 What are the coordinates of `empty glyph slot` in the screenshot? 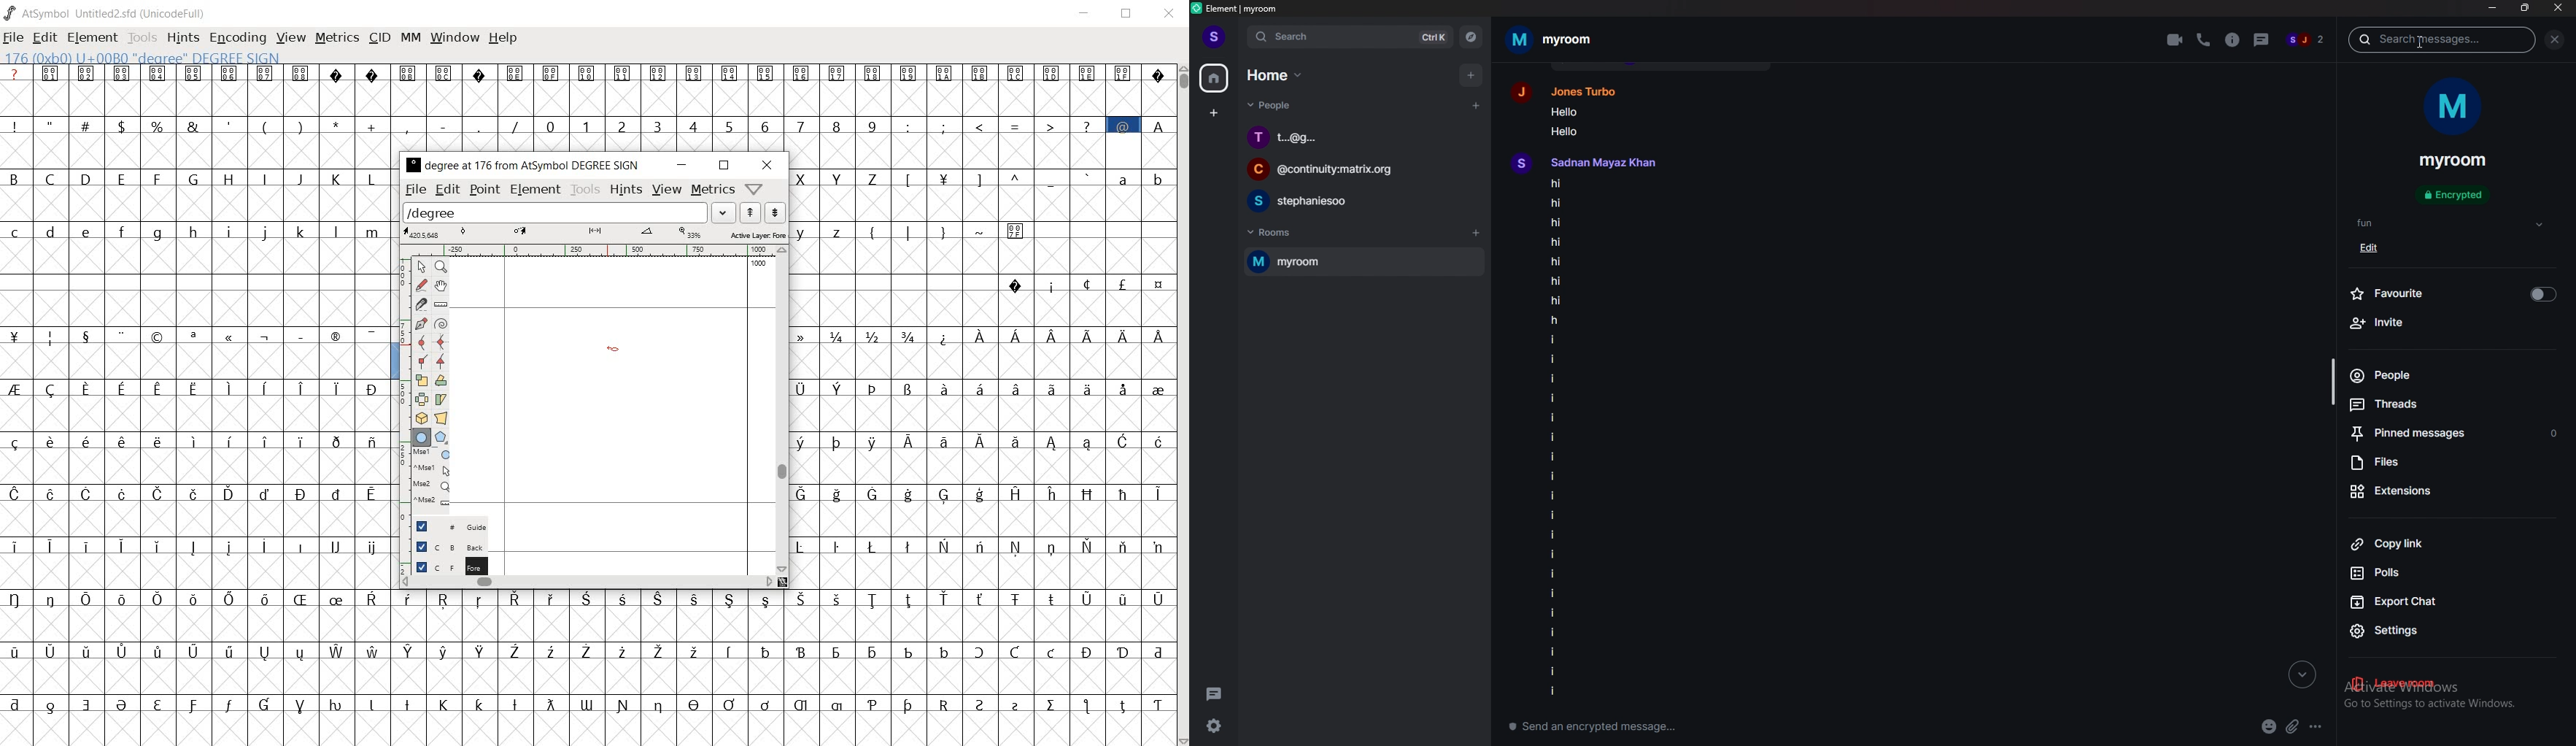 It's located at (584, 728).